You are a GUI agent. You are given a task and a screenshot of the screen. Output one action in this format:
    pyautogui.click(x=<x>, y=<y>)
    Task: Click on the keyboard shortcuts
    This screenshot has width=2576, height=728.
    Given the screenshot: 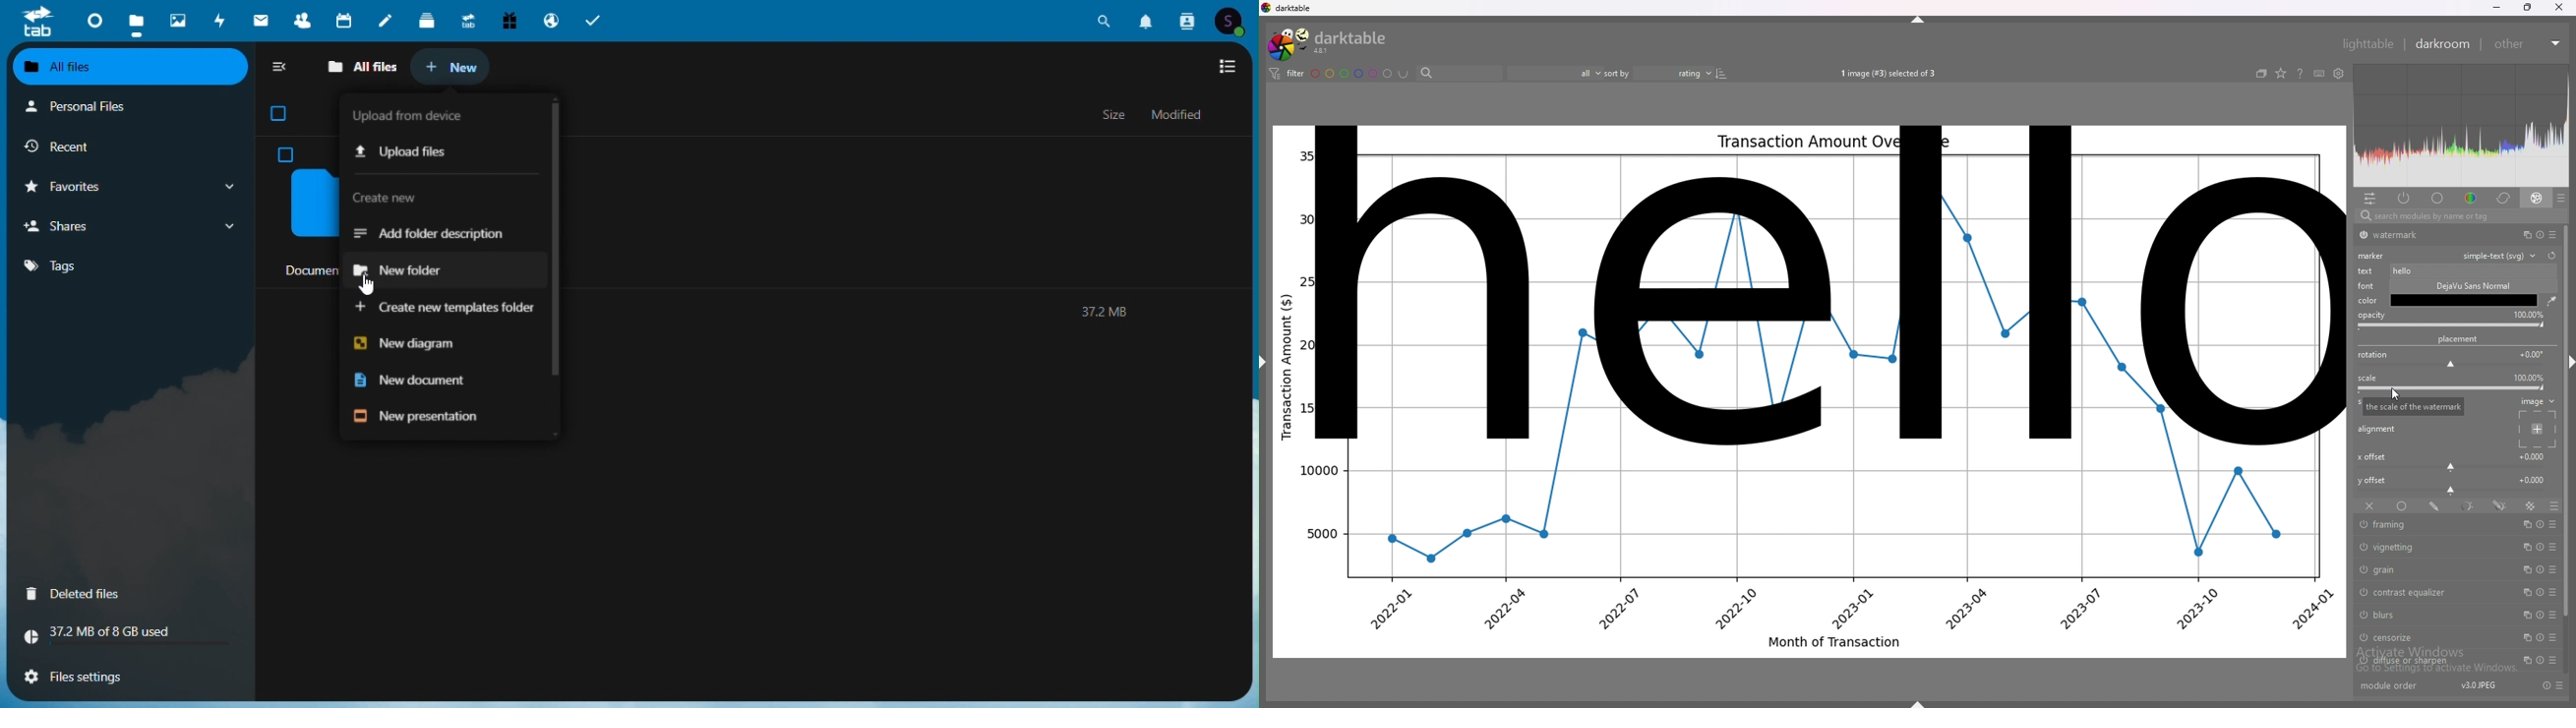 What is the action you would take?
    pyautogui.click(x=2319, y=73)
    